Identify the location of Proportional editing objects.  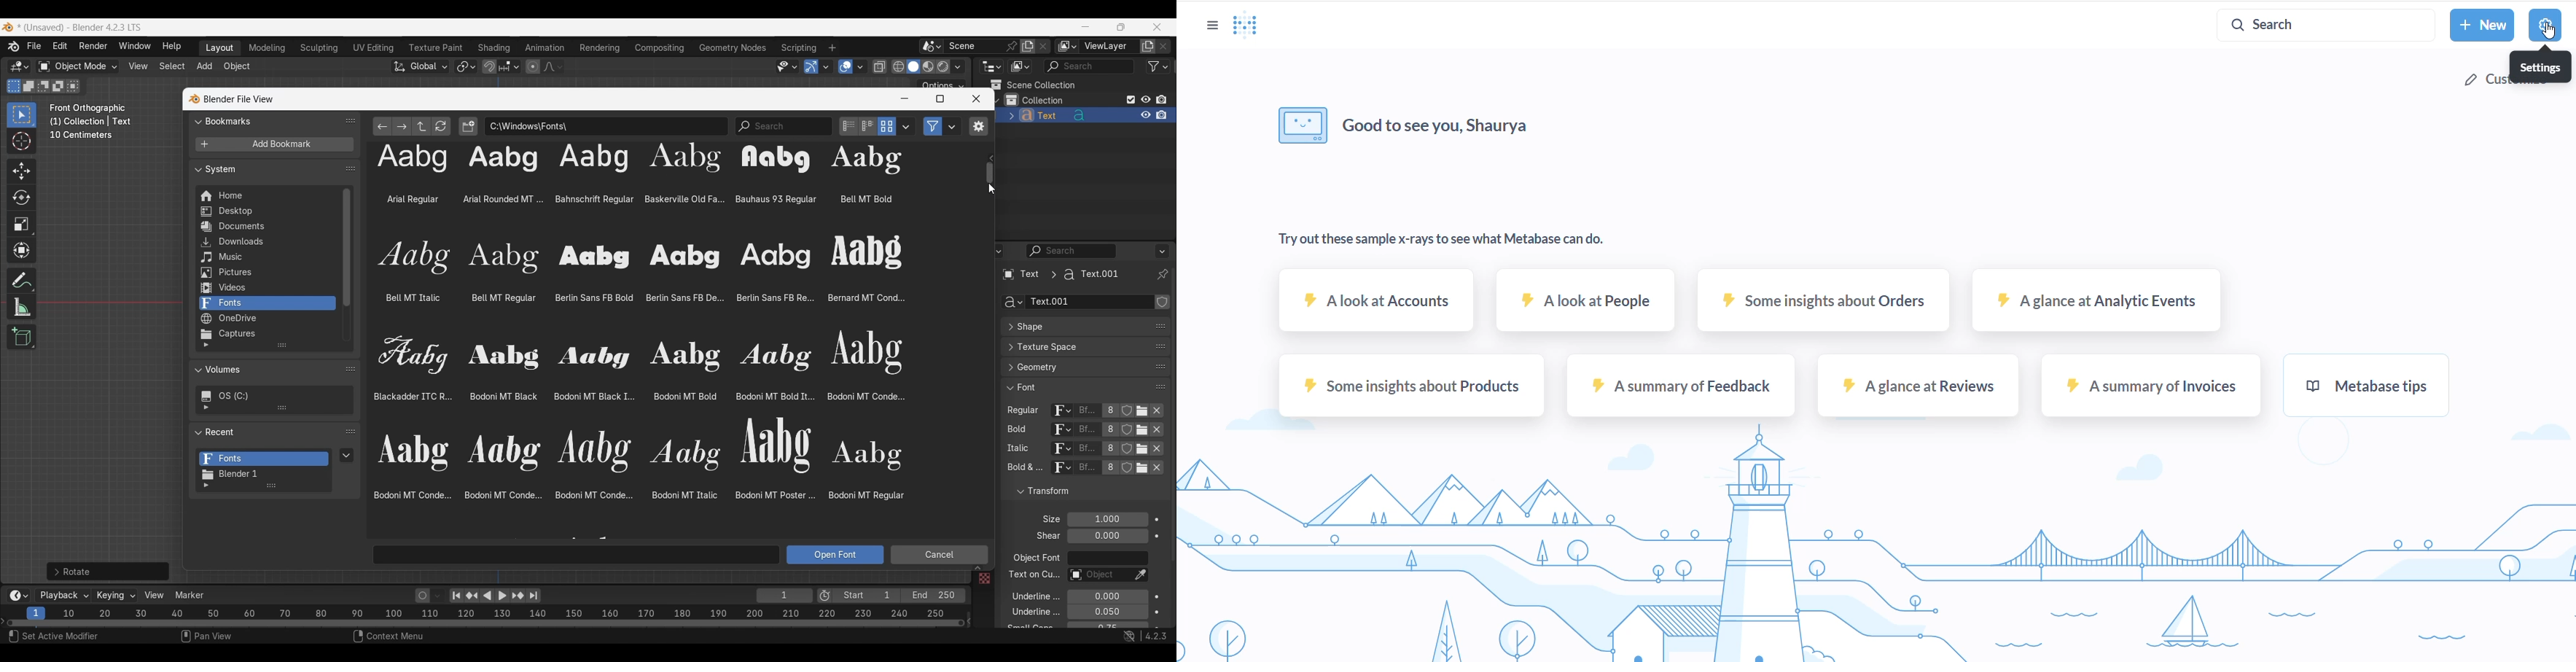
(533, 66).